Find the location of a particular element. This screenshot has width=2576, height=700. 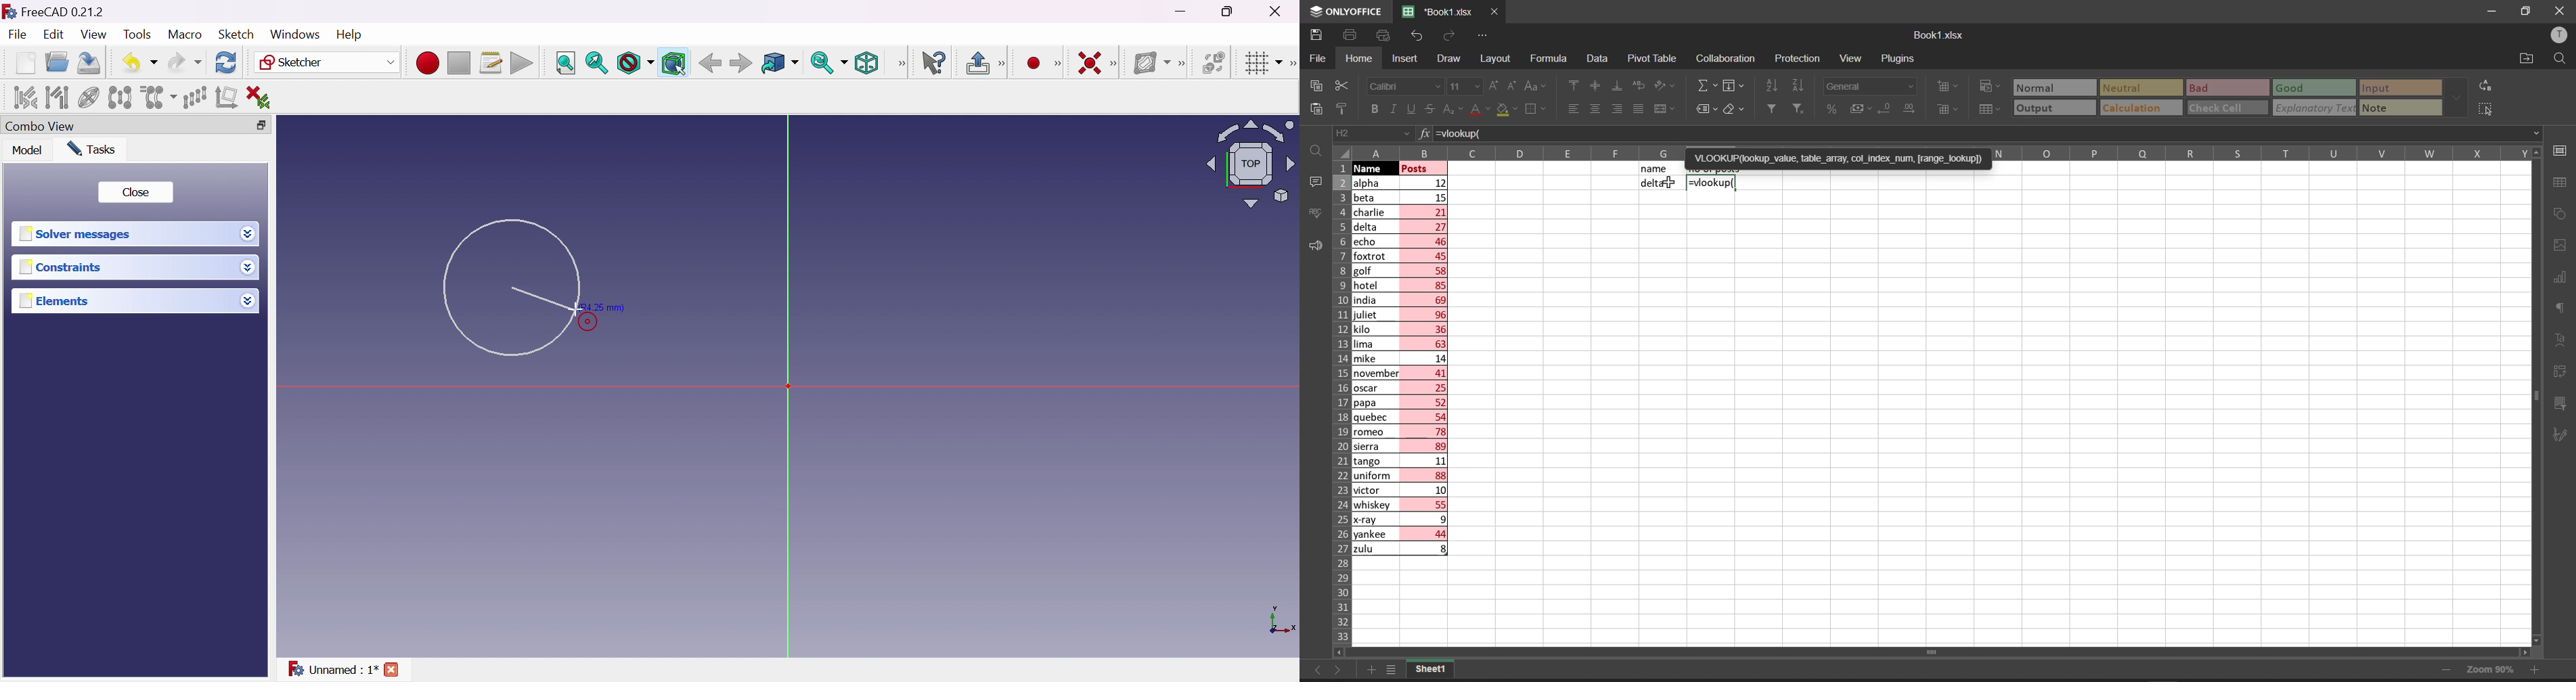

protection is located at coordinates (1801, 58).